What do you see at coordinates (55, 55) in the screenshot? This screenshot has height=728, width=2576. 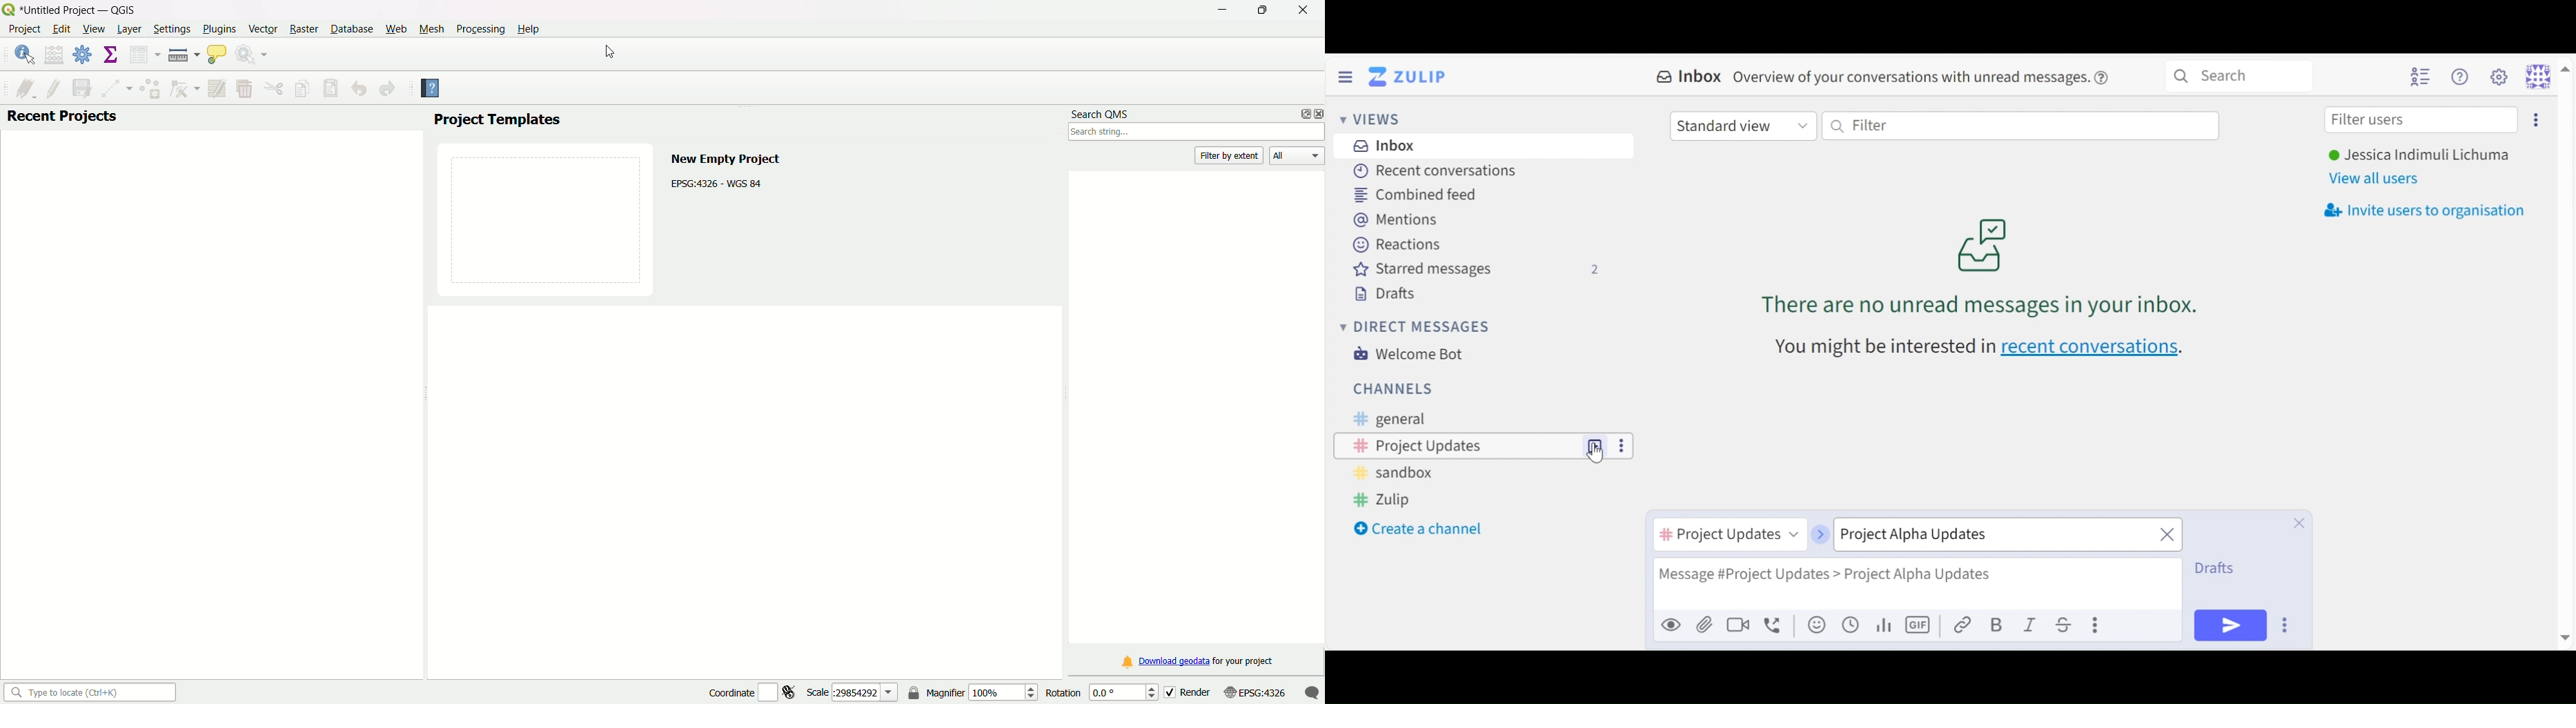 I see `open field calculator` at bounding box center [55, 55].